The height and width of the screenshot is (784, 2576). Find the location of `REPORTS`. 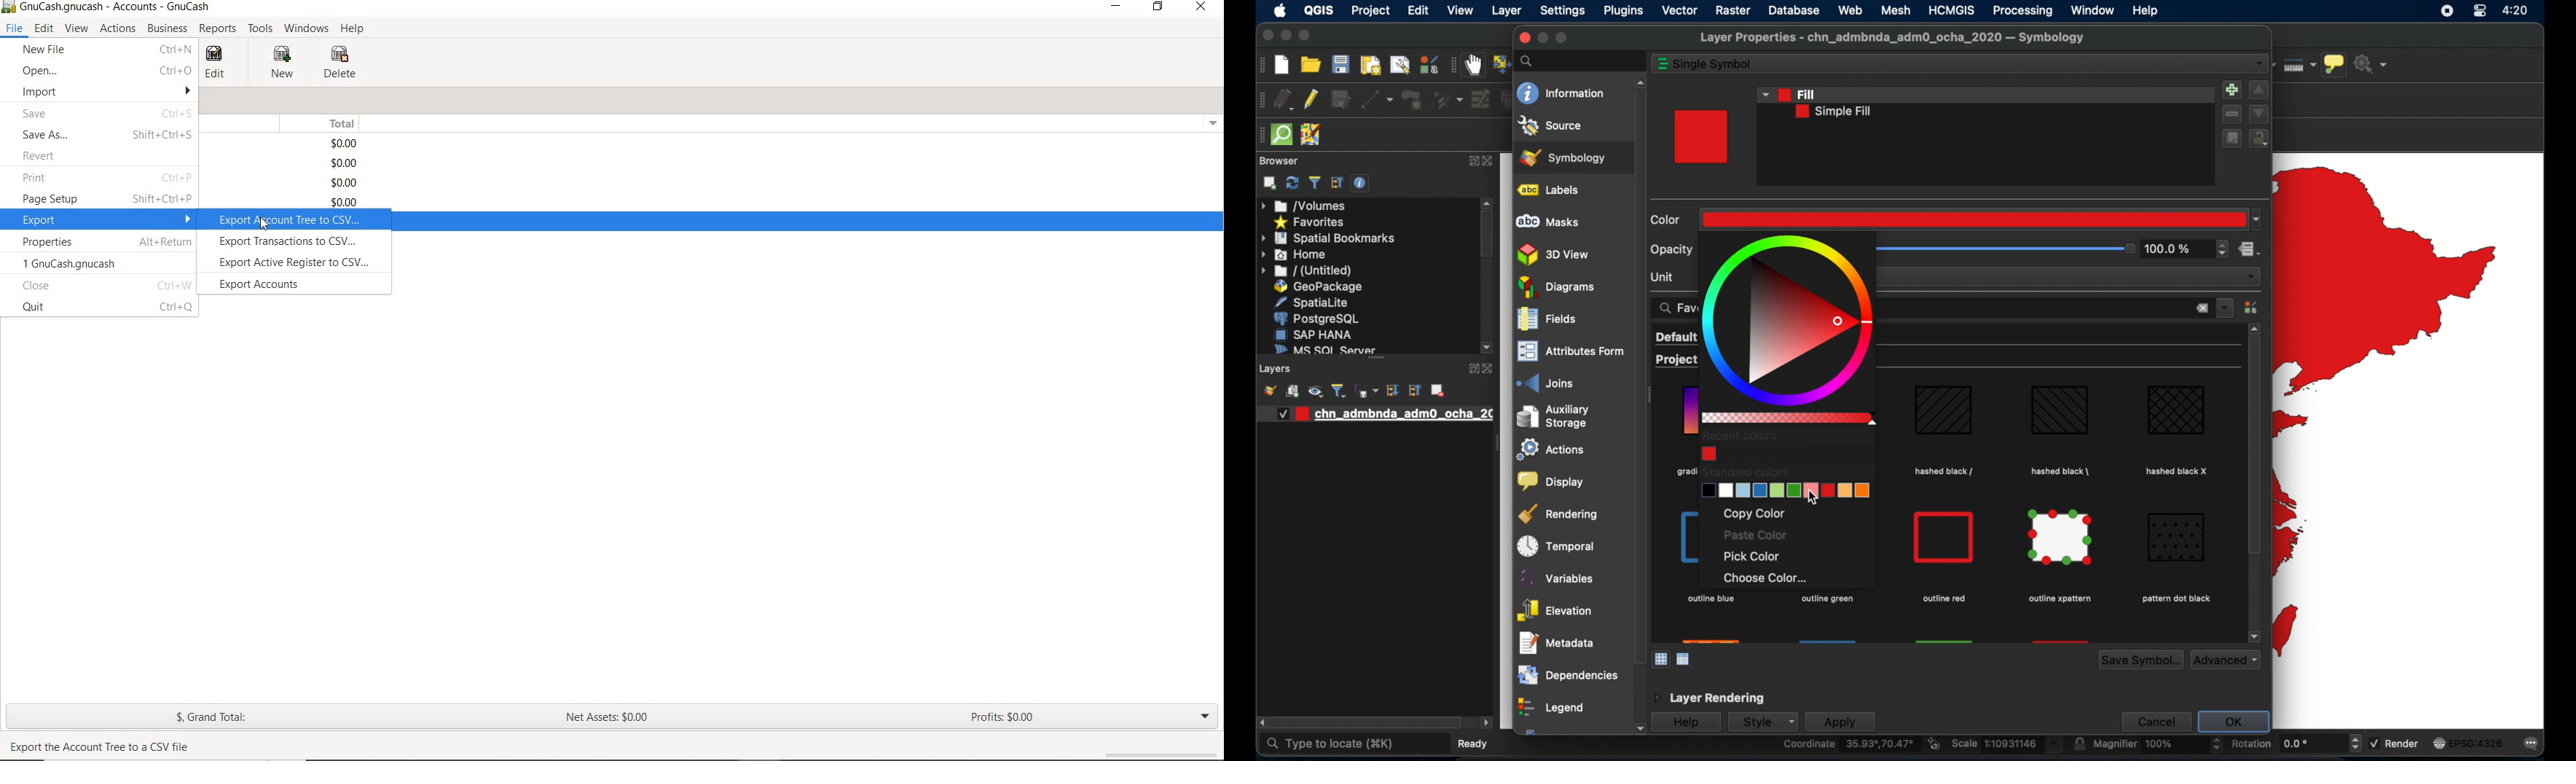

REPORTS is located at coordinates (218, 29).